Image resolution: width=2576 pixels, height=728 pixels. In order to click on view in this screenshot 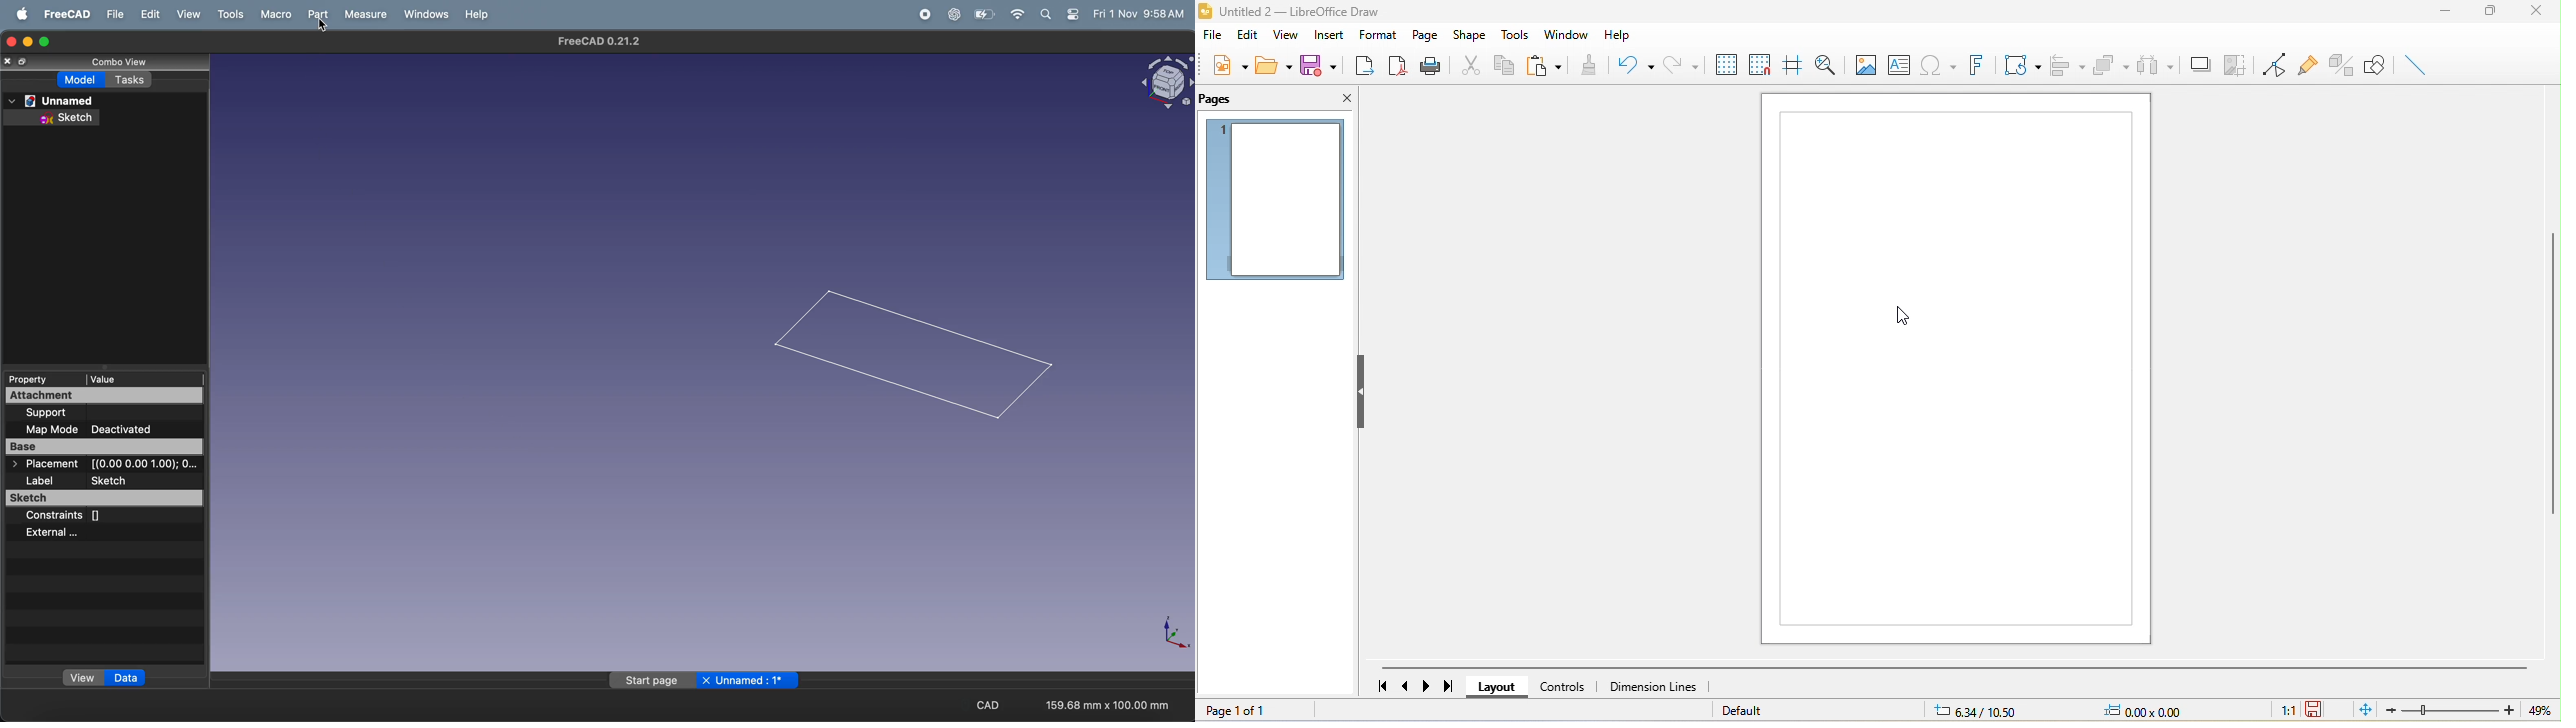, I will do `click(82, 677)`.